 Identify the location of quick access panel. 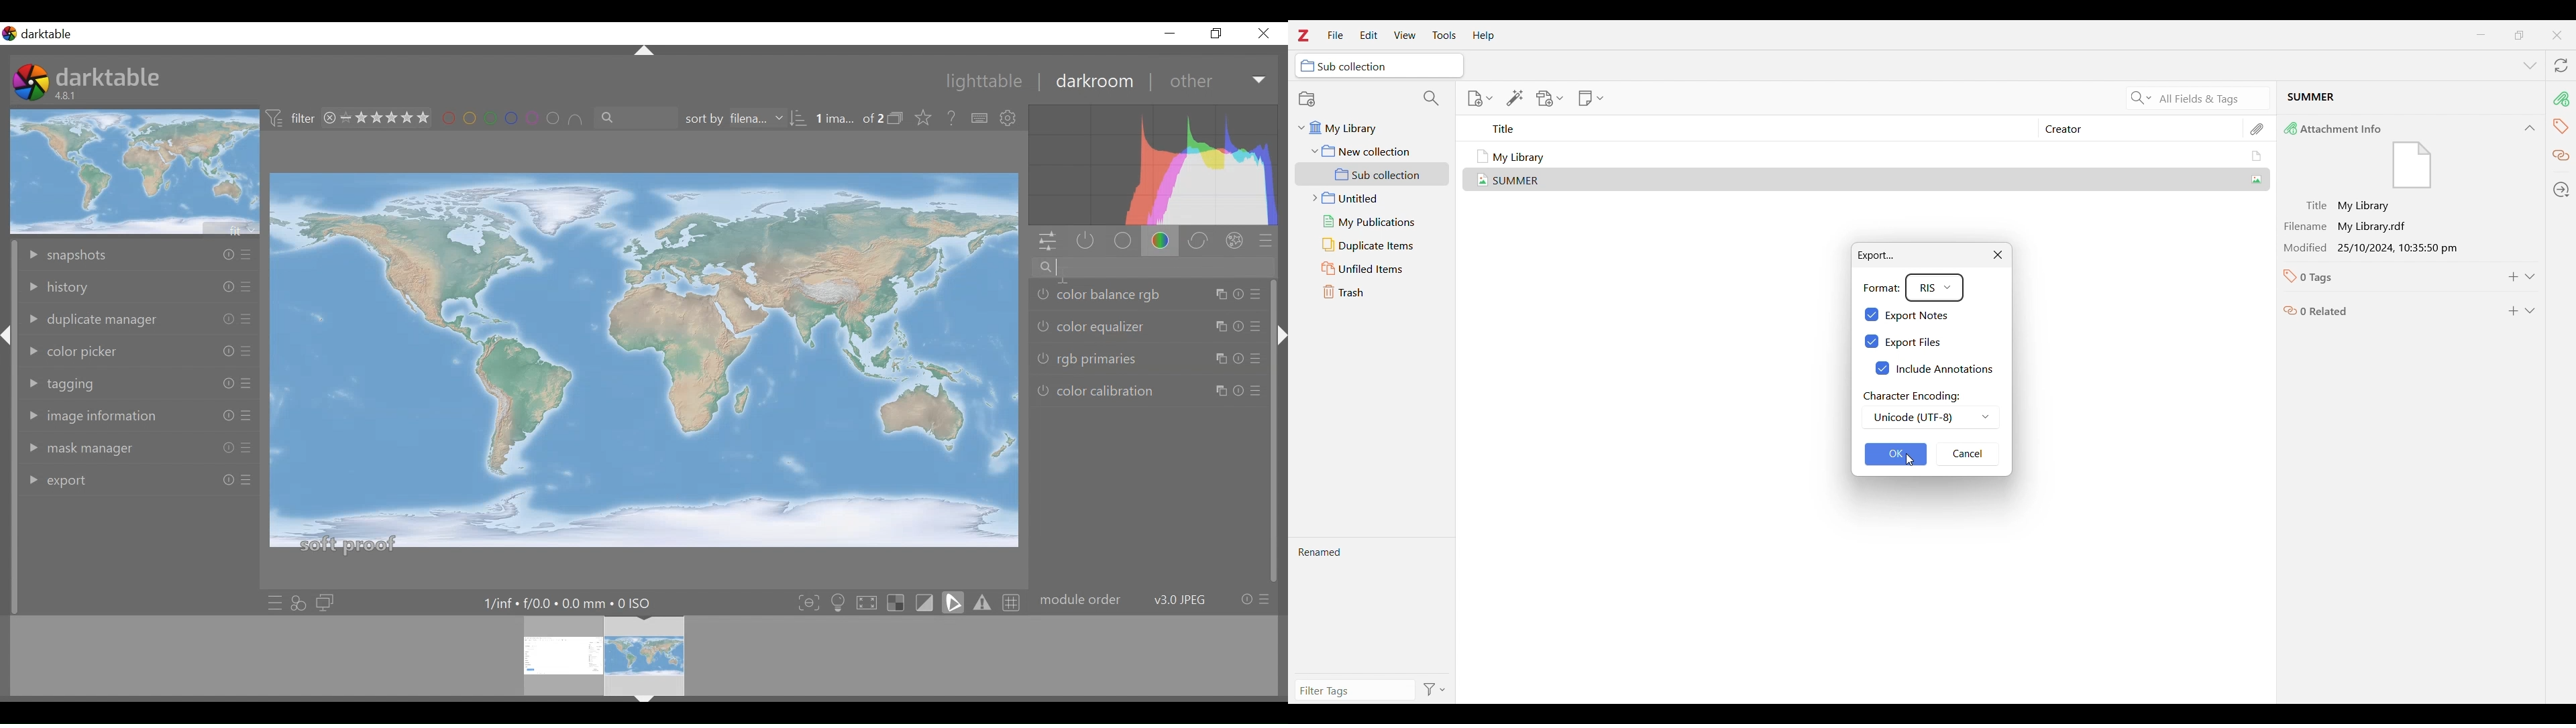
(1045, 243).